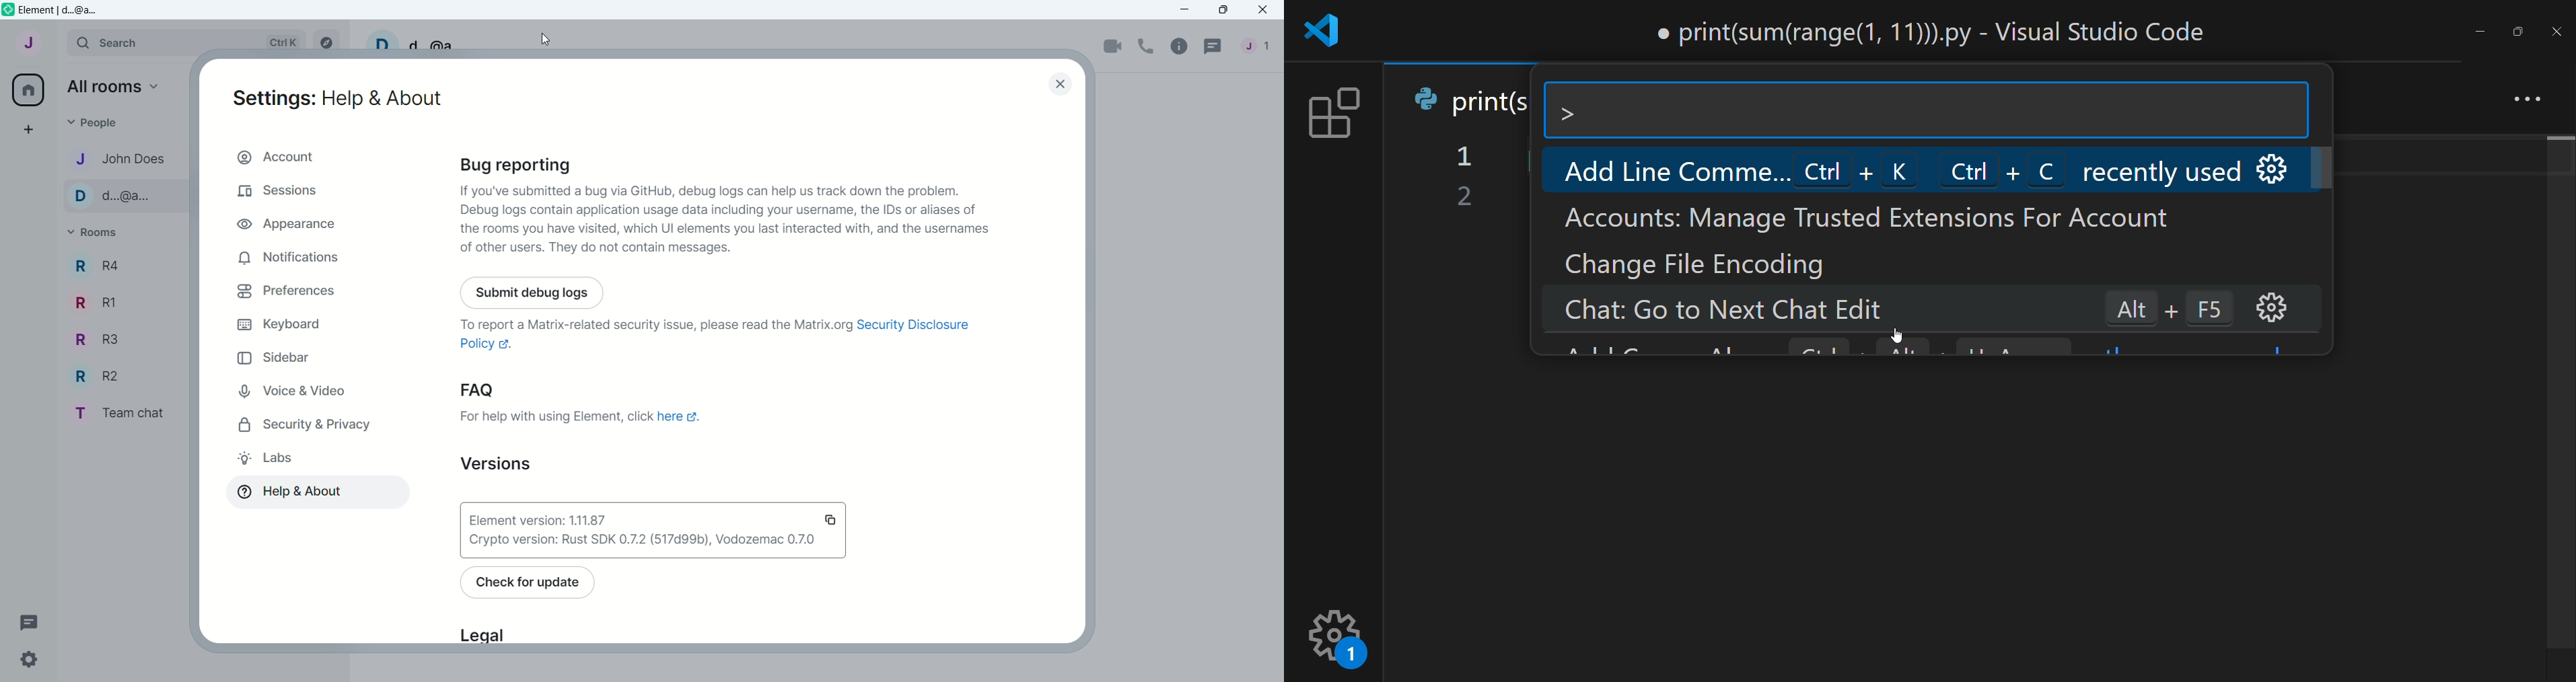  What do you see at coordinates (117, 120) in the screenshot?
I see `People` at bounding box center [117, 120].